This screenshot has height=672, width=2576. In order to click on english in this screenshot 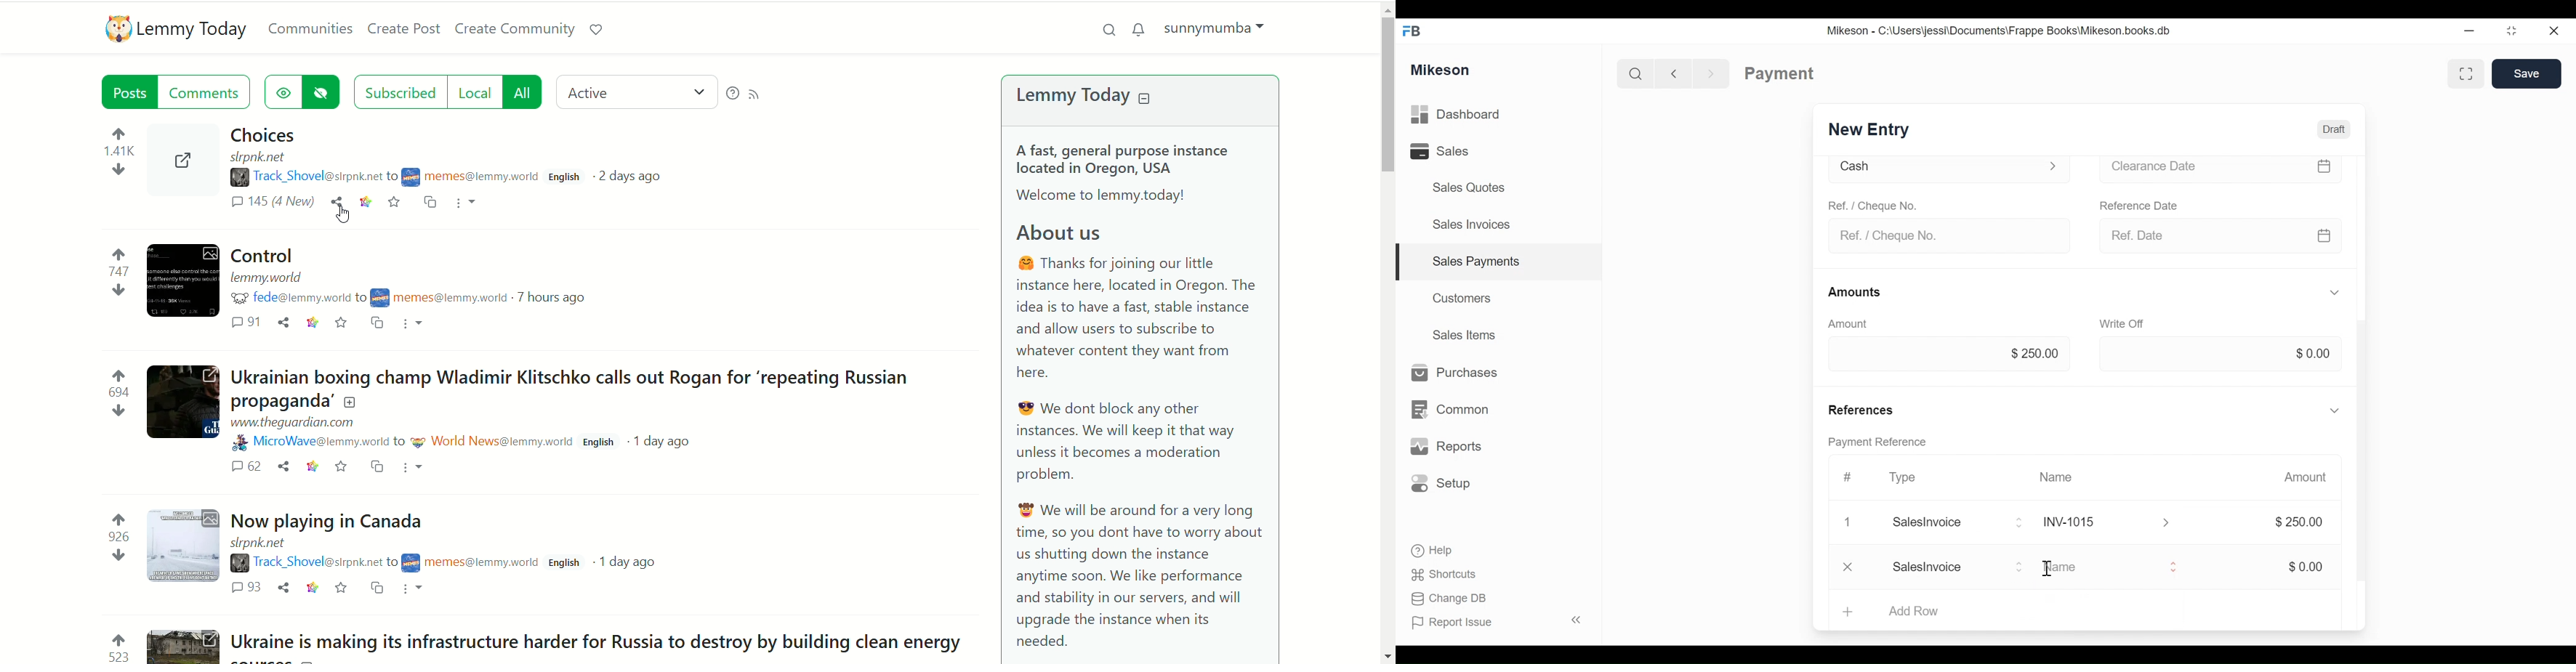, I will do `click(600, 442)`.